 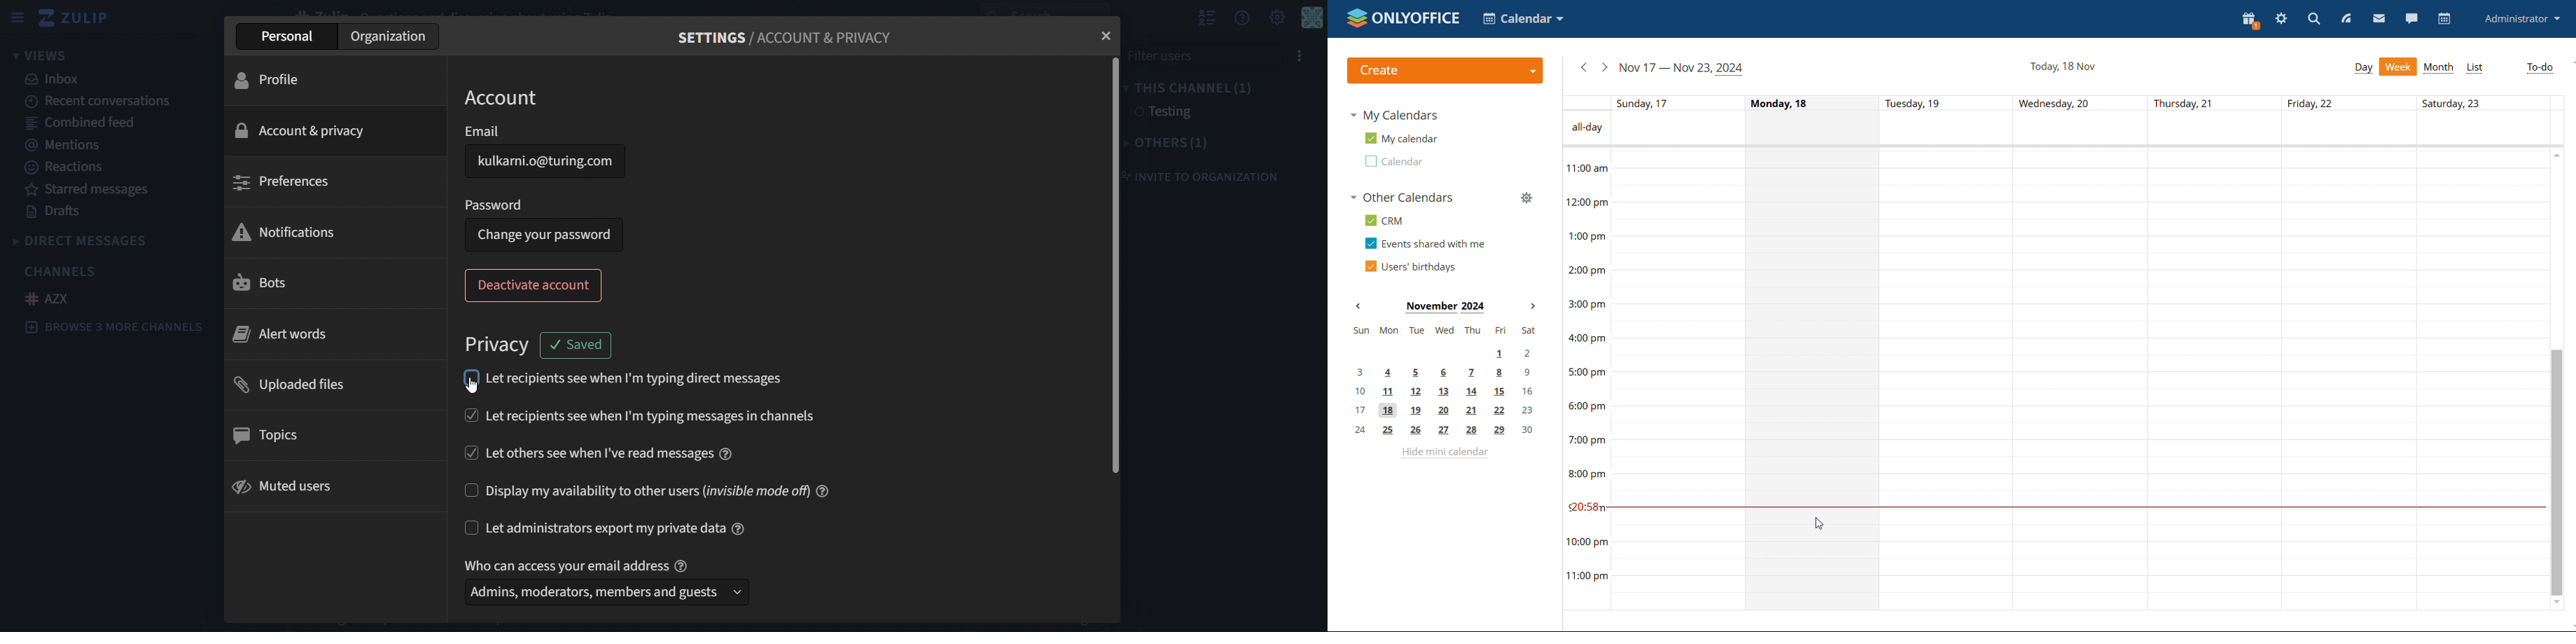 I want to click on current date, so click(x=2064, y=67).